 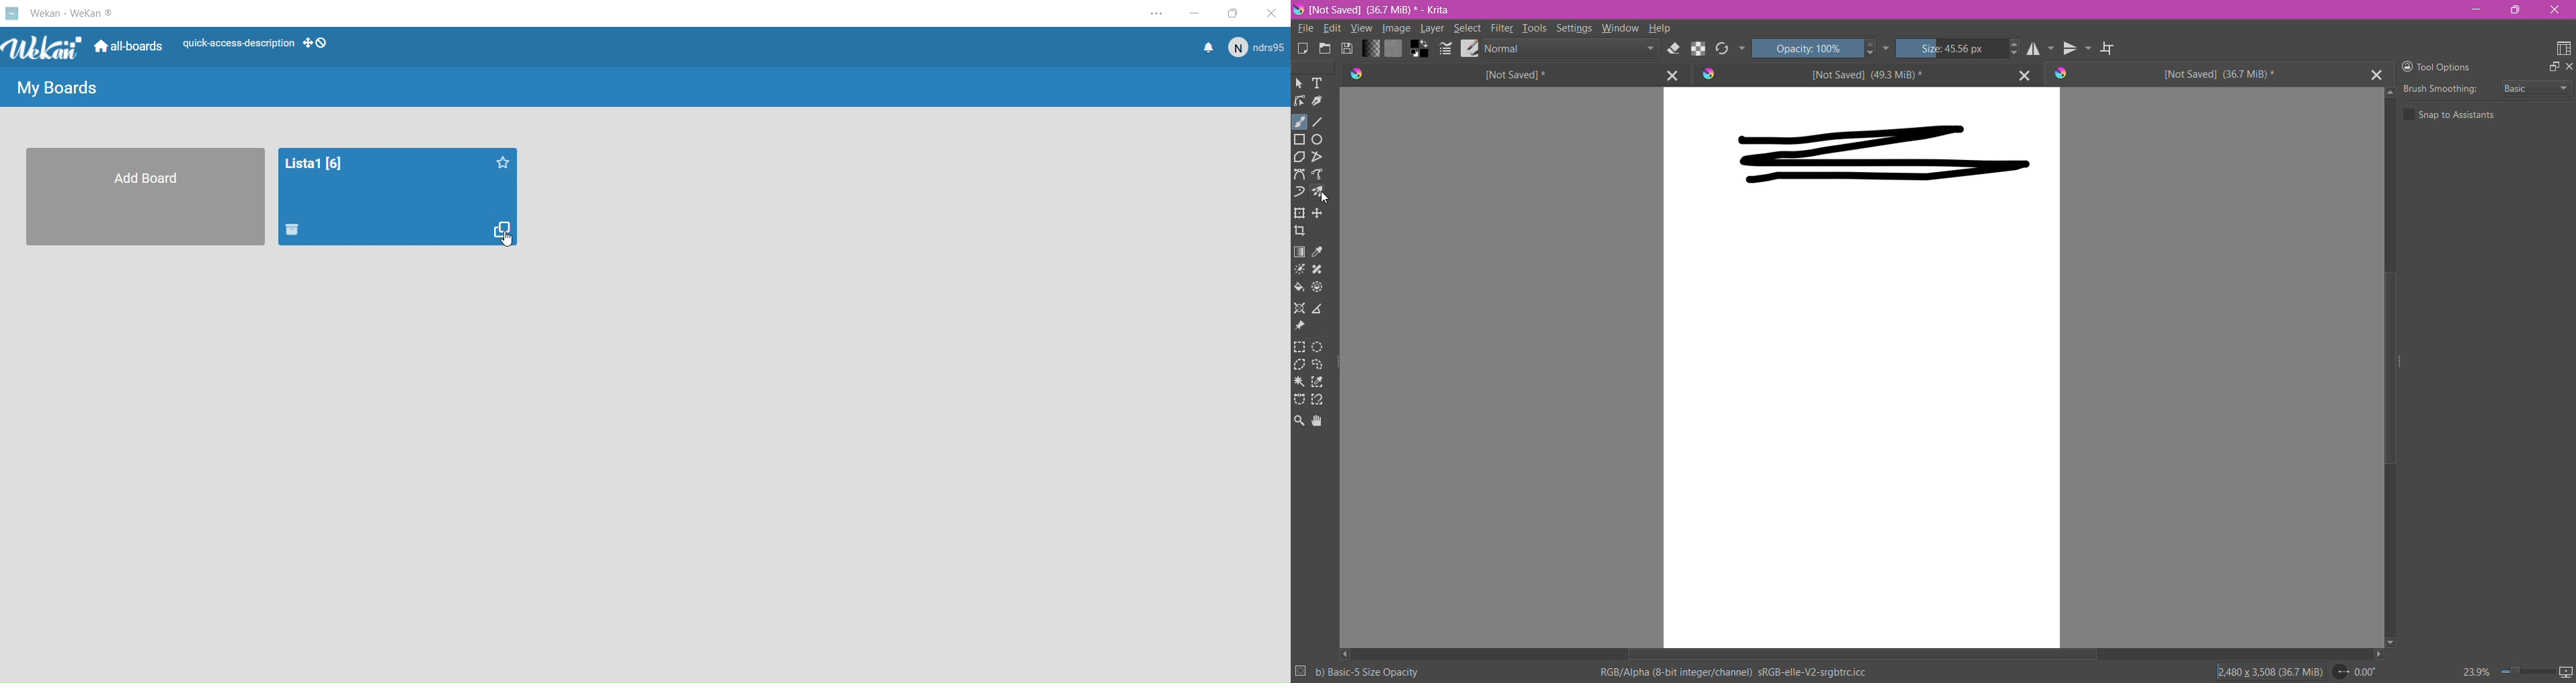 I want to click on Brush Smoothing, so click(x=2443, y=88).